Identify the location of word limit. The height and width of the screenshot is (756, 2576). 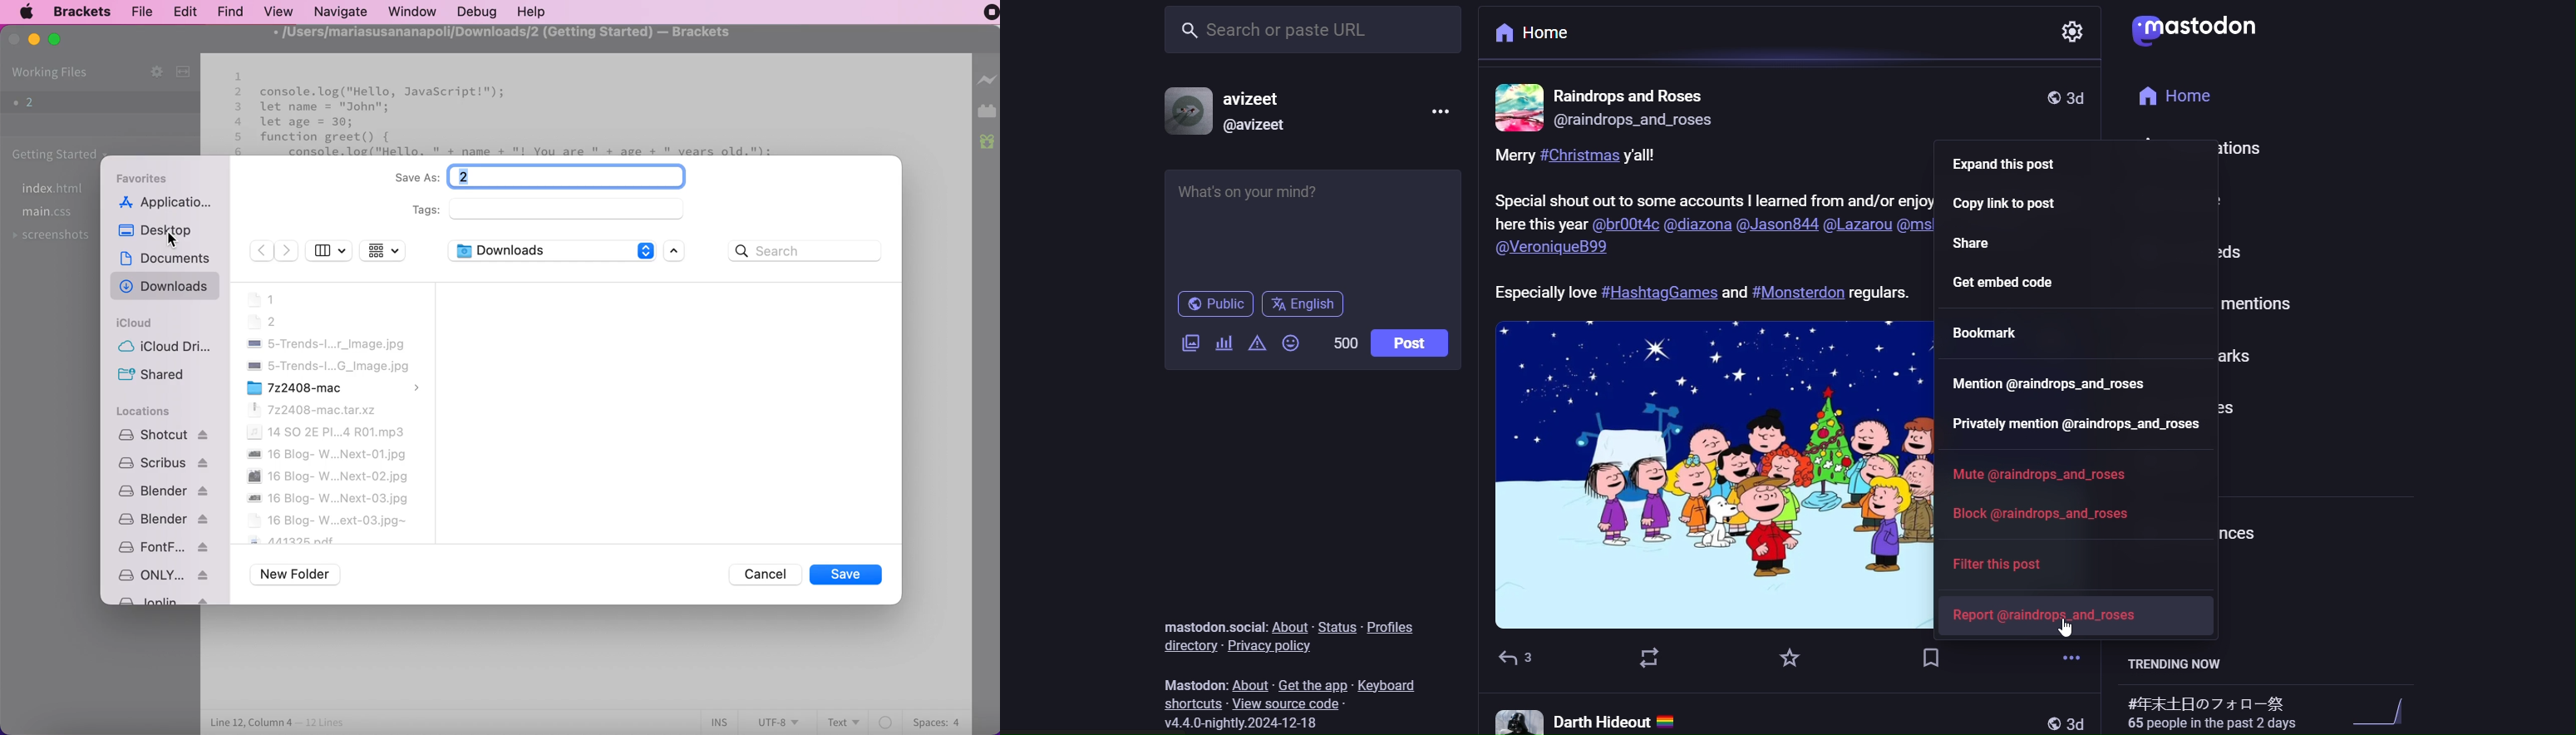
(1345, 344).